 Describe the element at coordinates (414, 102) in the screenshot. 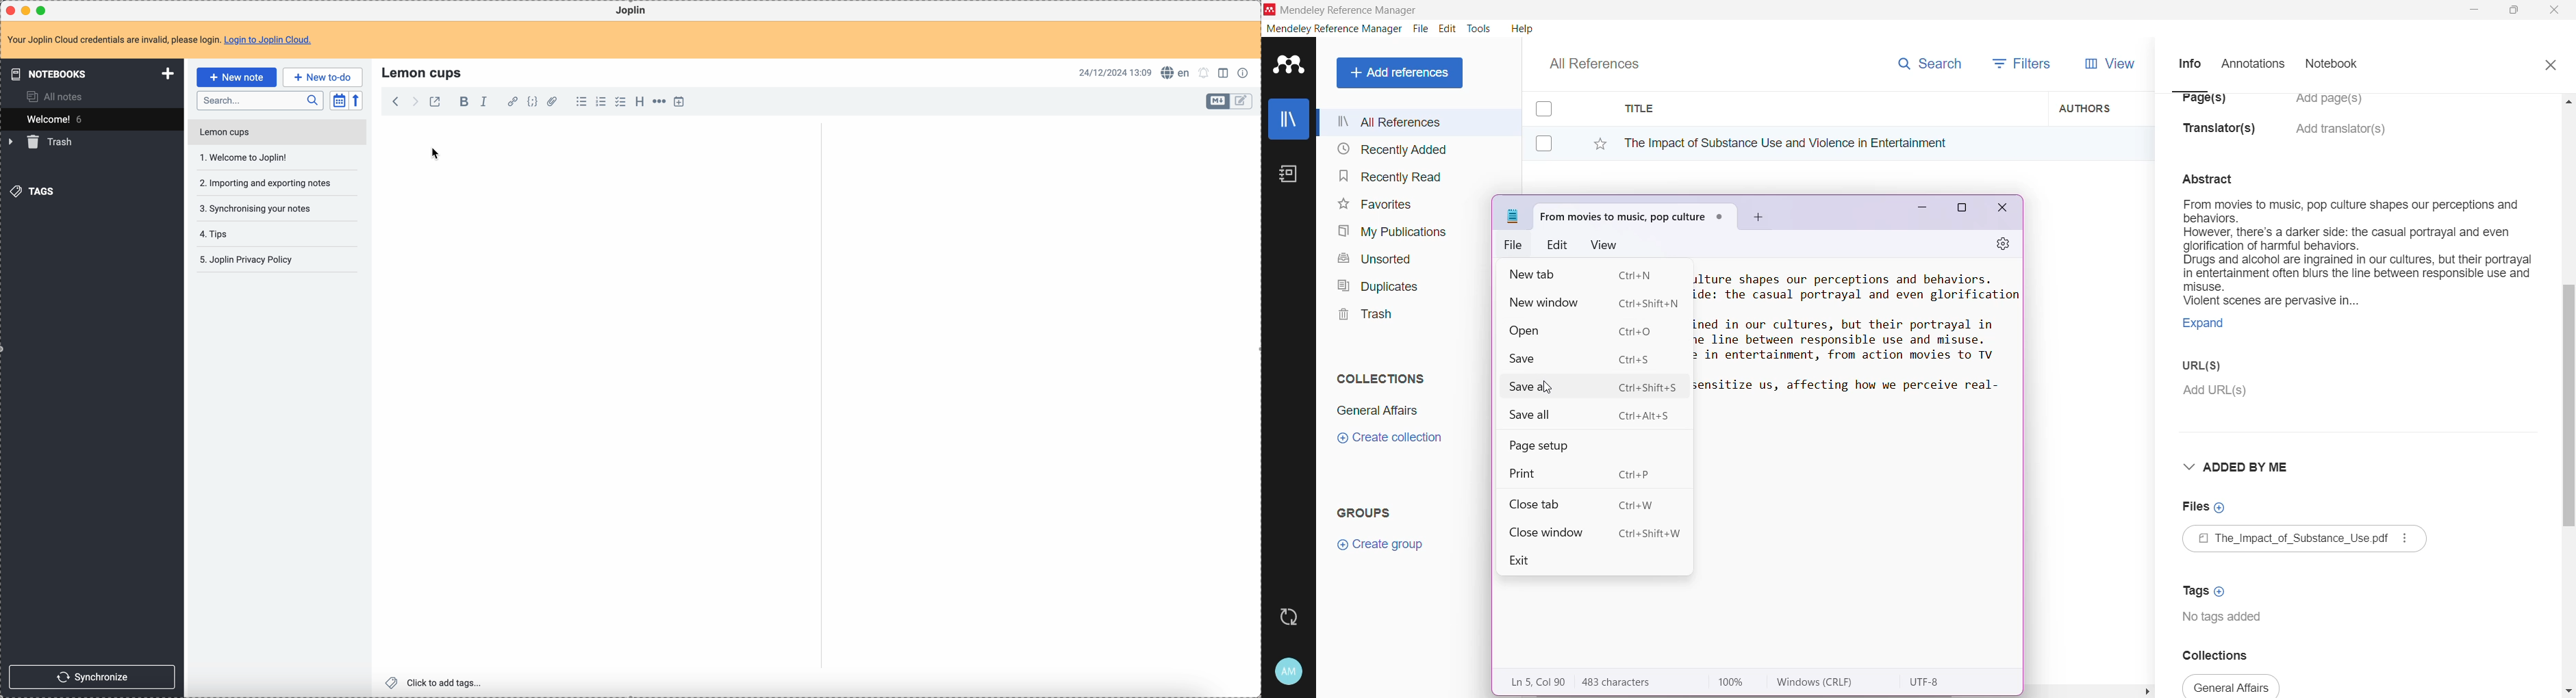

I see `foward` at that location.